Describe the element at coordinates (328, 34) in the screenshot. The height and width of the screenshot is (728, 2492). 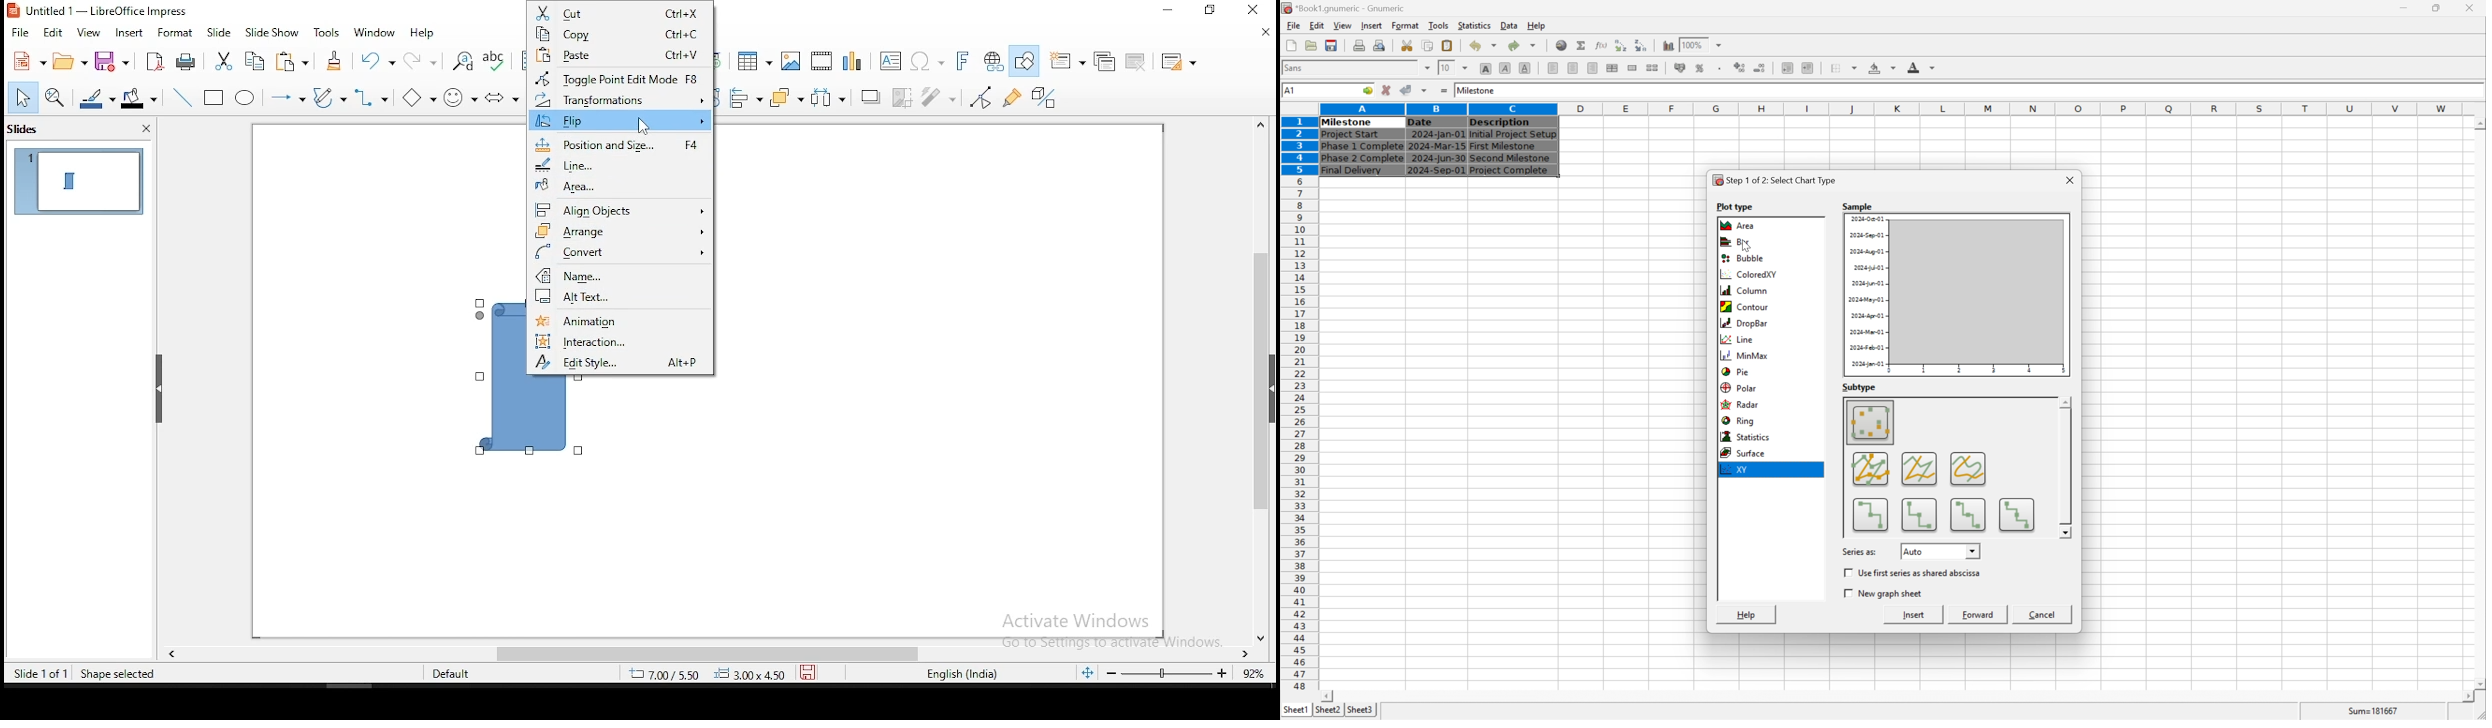
I see `tools` at that location.